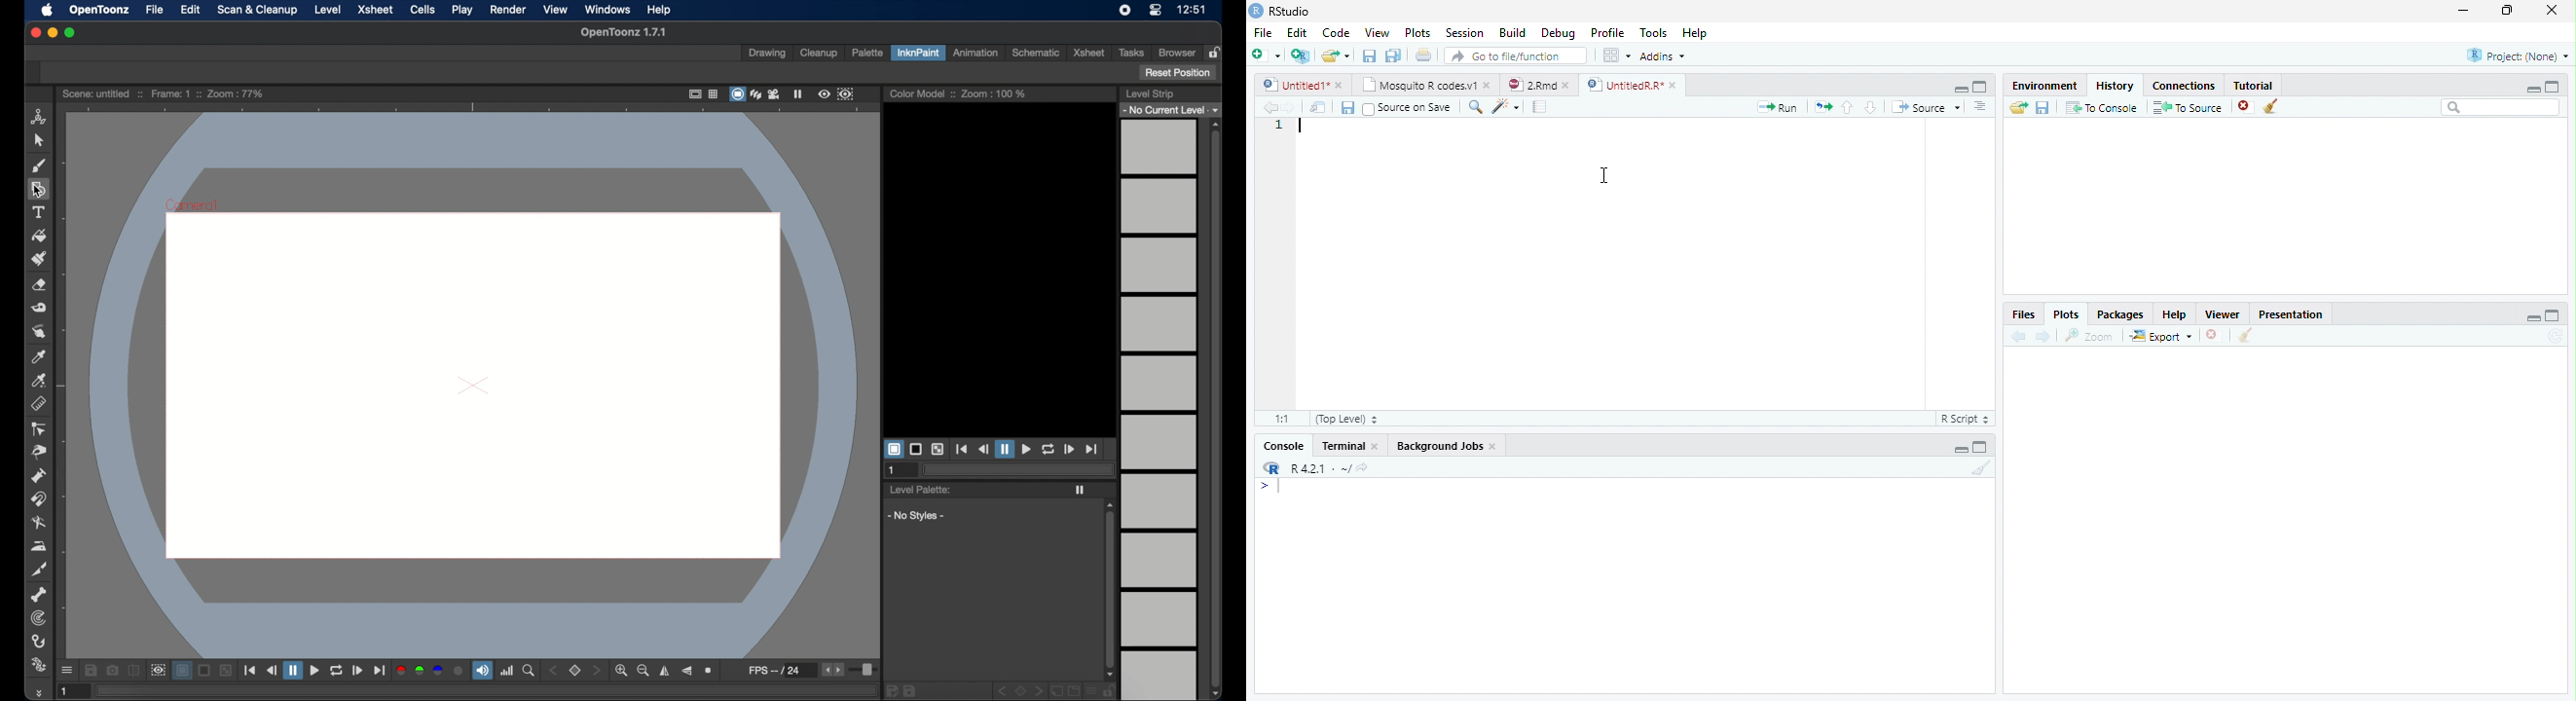 The width and height of the screenshot is (2576, 728). I want to click on Source on Save, so click(1405, 108).